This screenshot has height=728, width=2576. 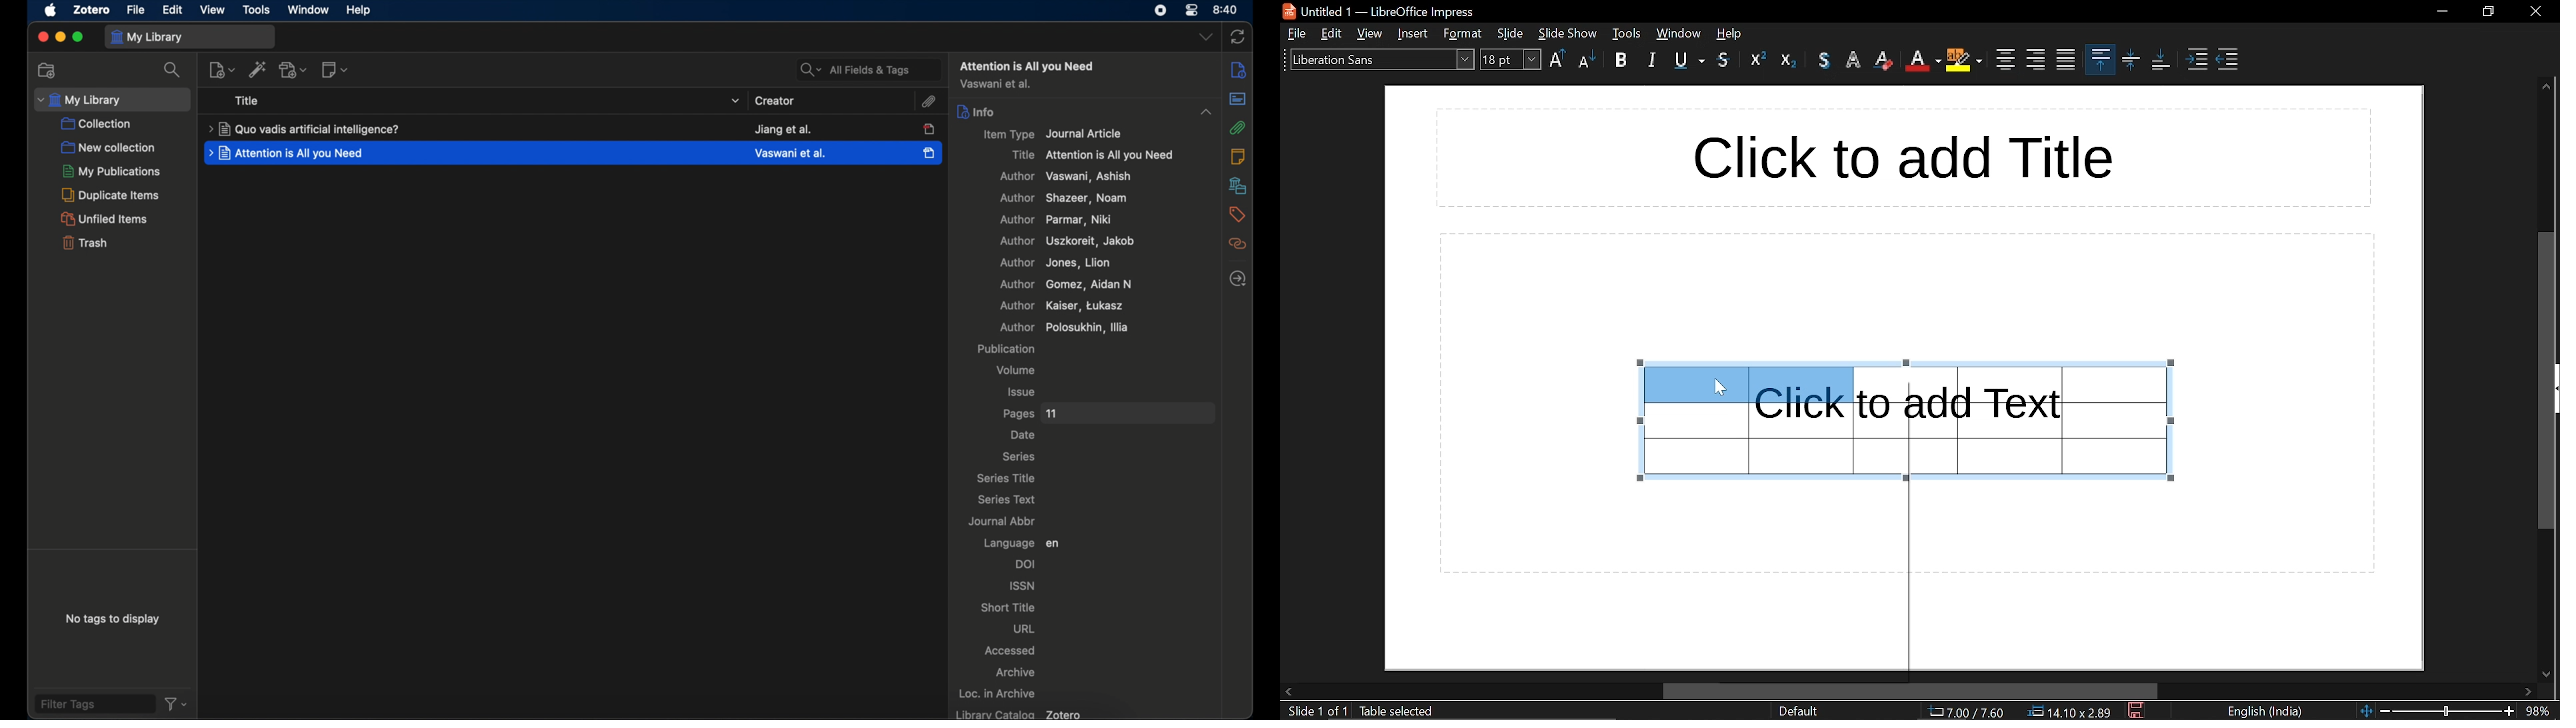 I want to click on window, so click(x=306, y=9).